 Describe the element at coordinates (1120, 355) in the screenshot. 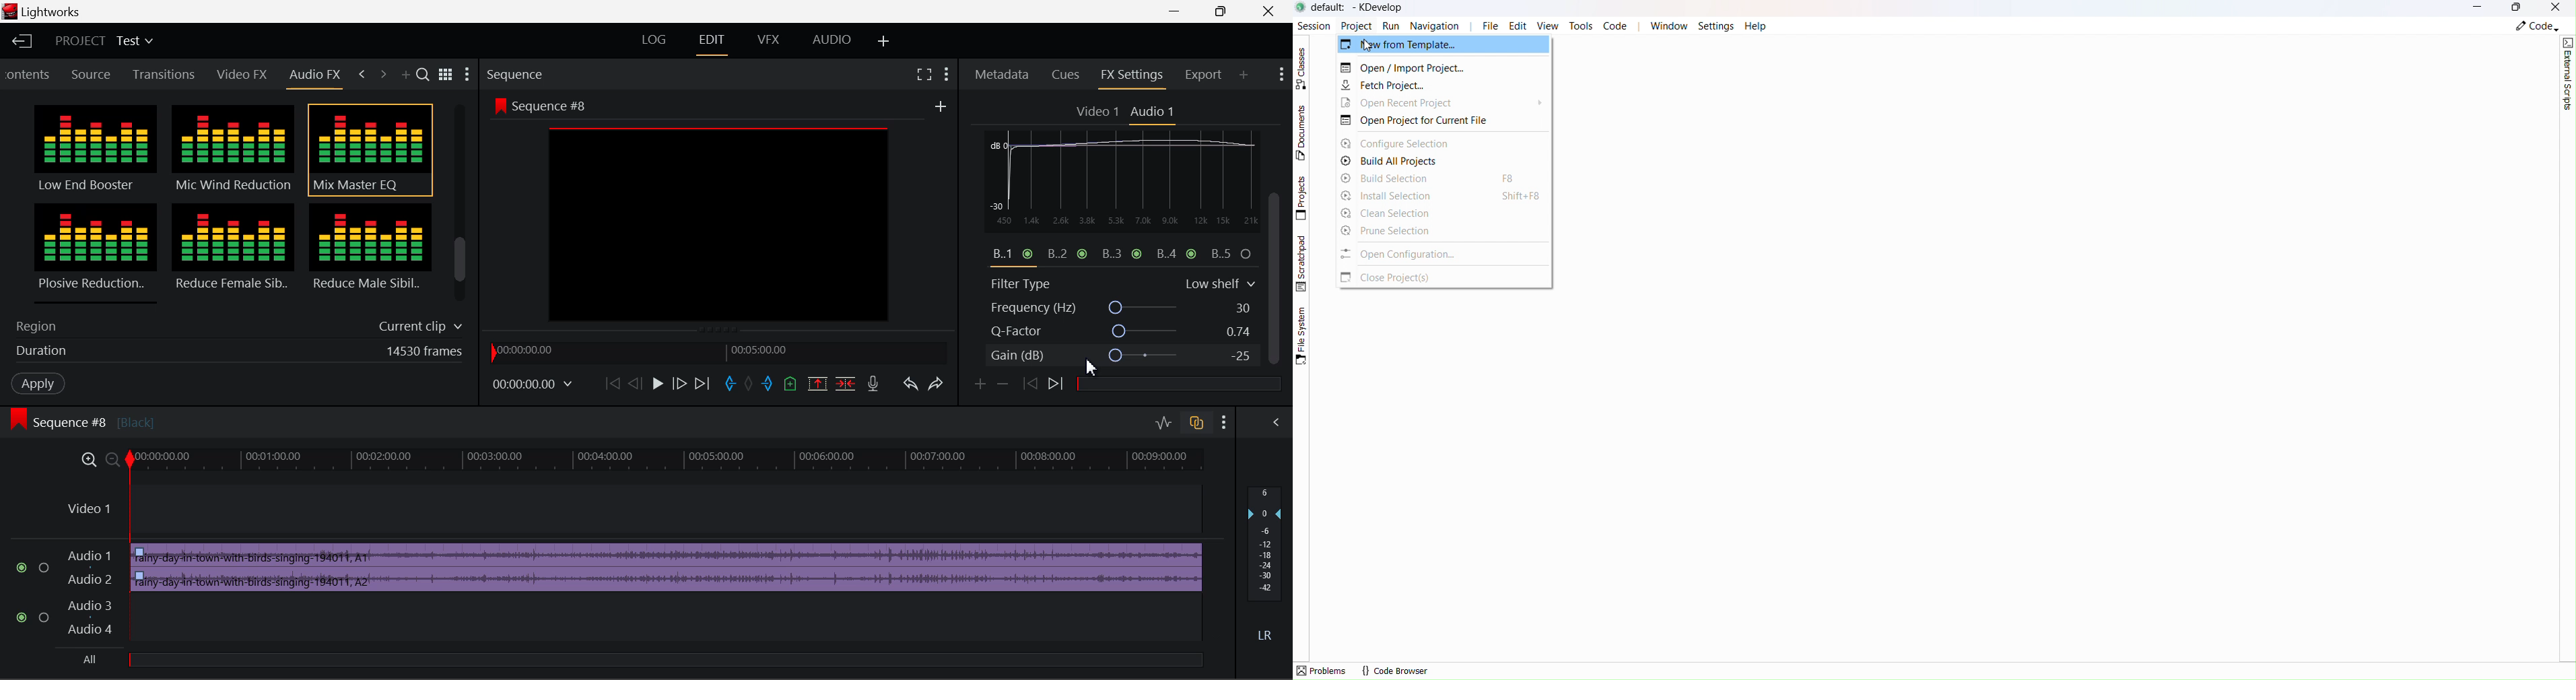

I see `Gain (dB)` at that location.